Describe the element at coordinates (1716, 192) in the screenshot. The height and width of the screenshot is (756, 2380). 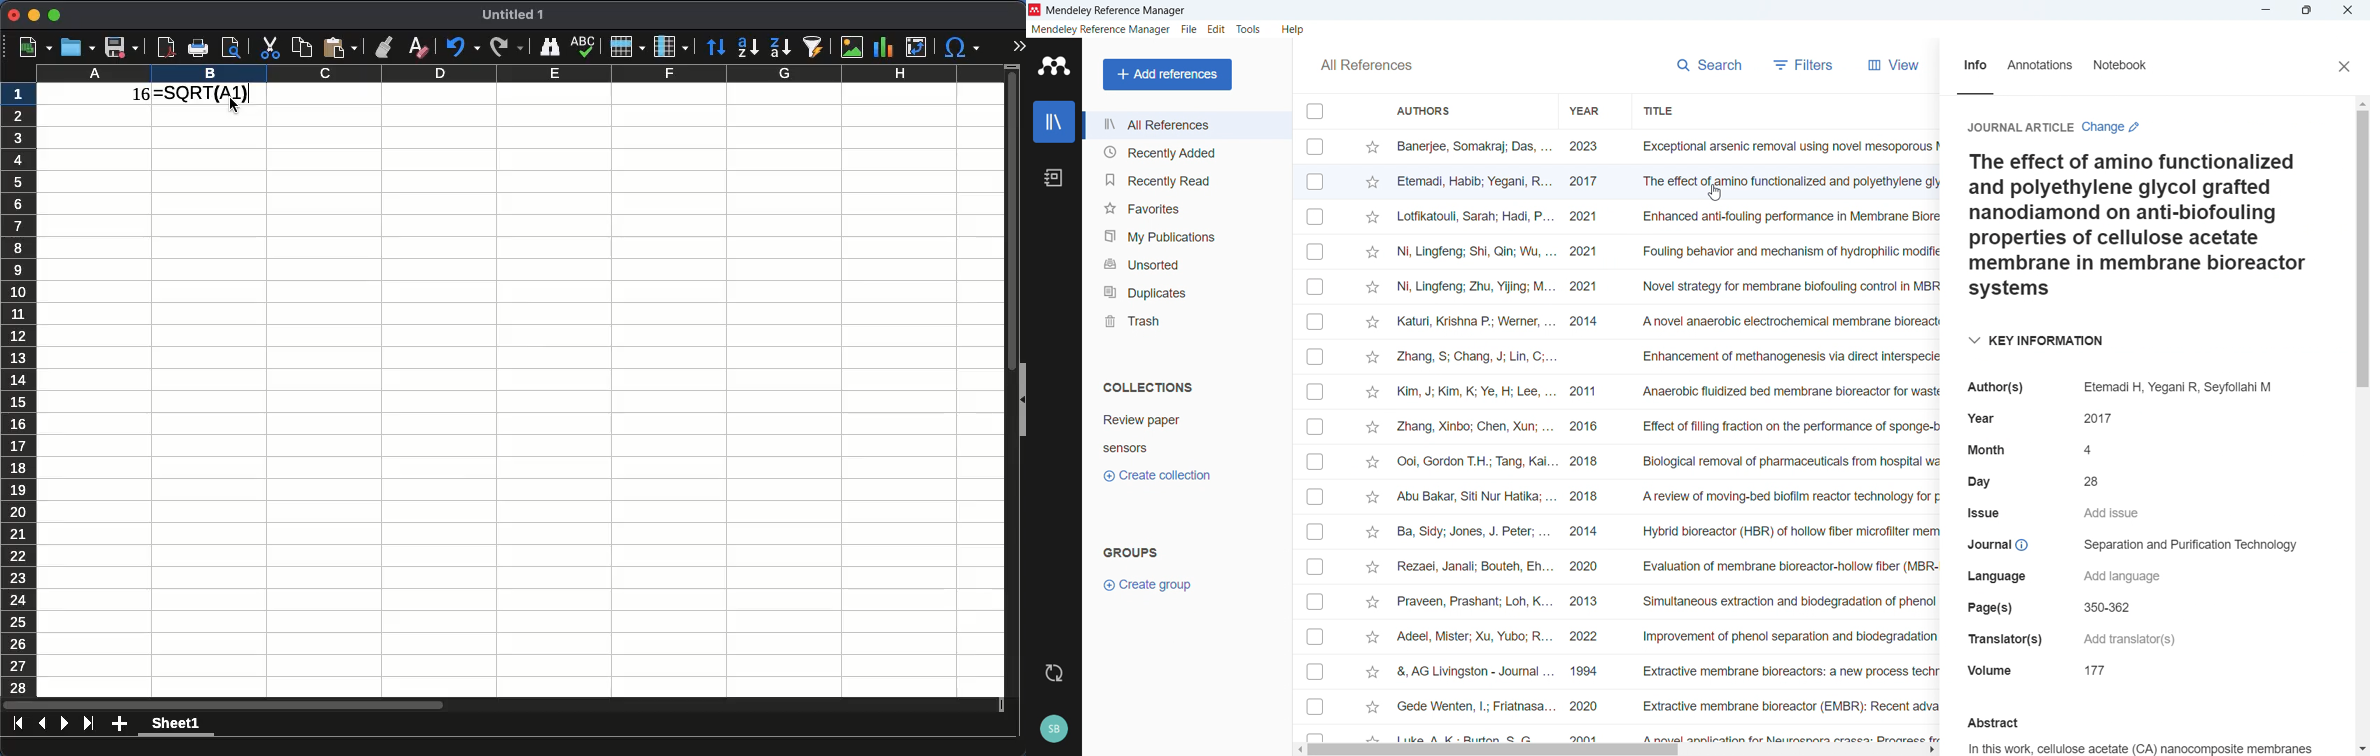
I see `Cursor ` at that location.